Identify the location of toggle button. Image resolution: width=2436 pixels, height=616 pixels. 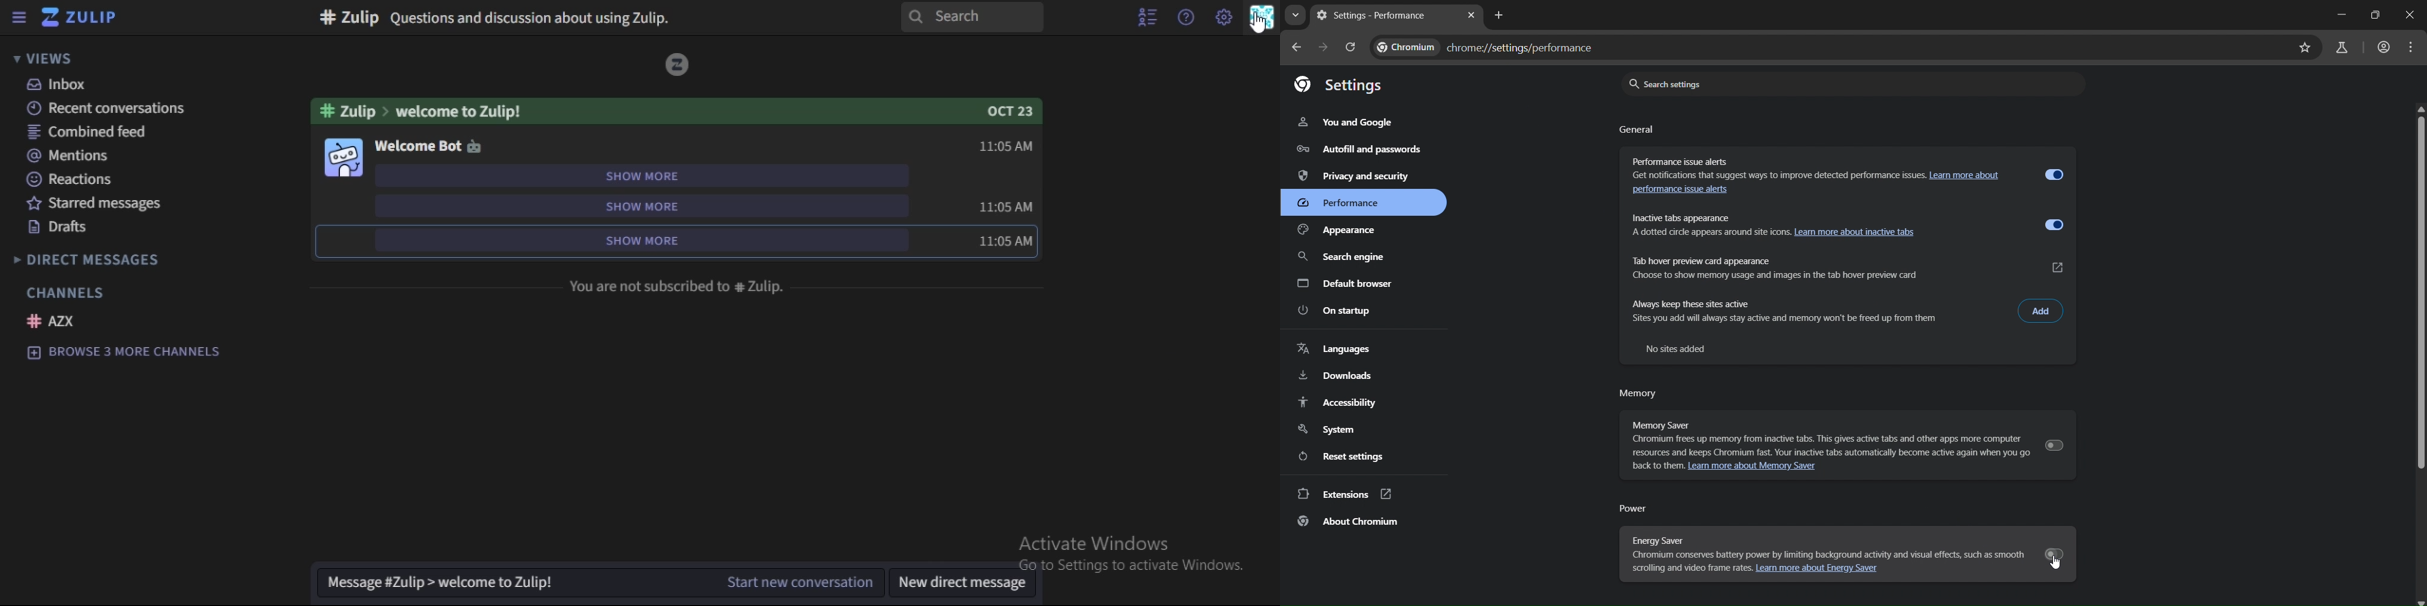
(2054, 445).